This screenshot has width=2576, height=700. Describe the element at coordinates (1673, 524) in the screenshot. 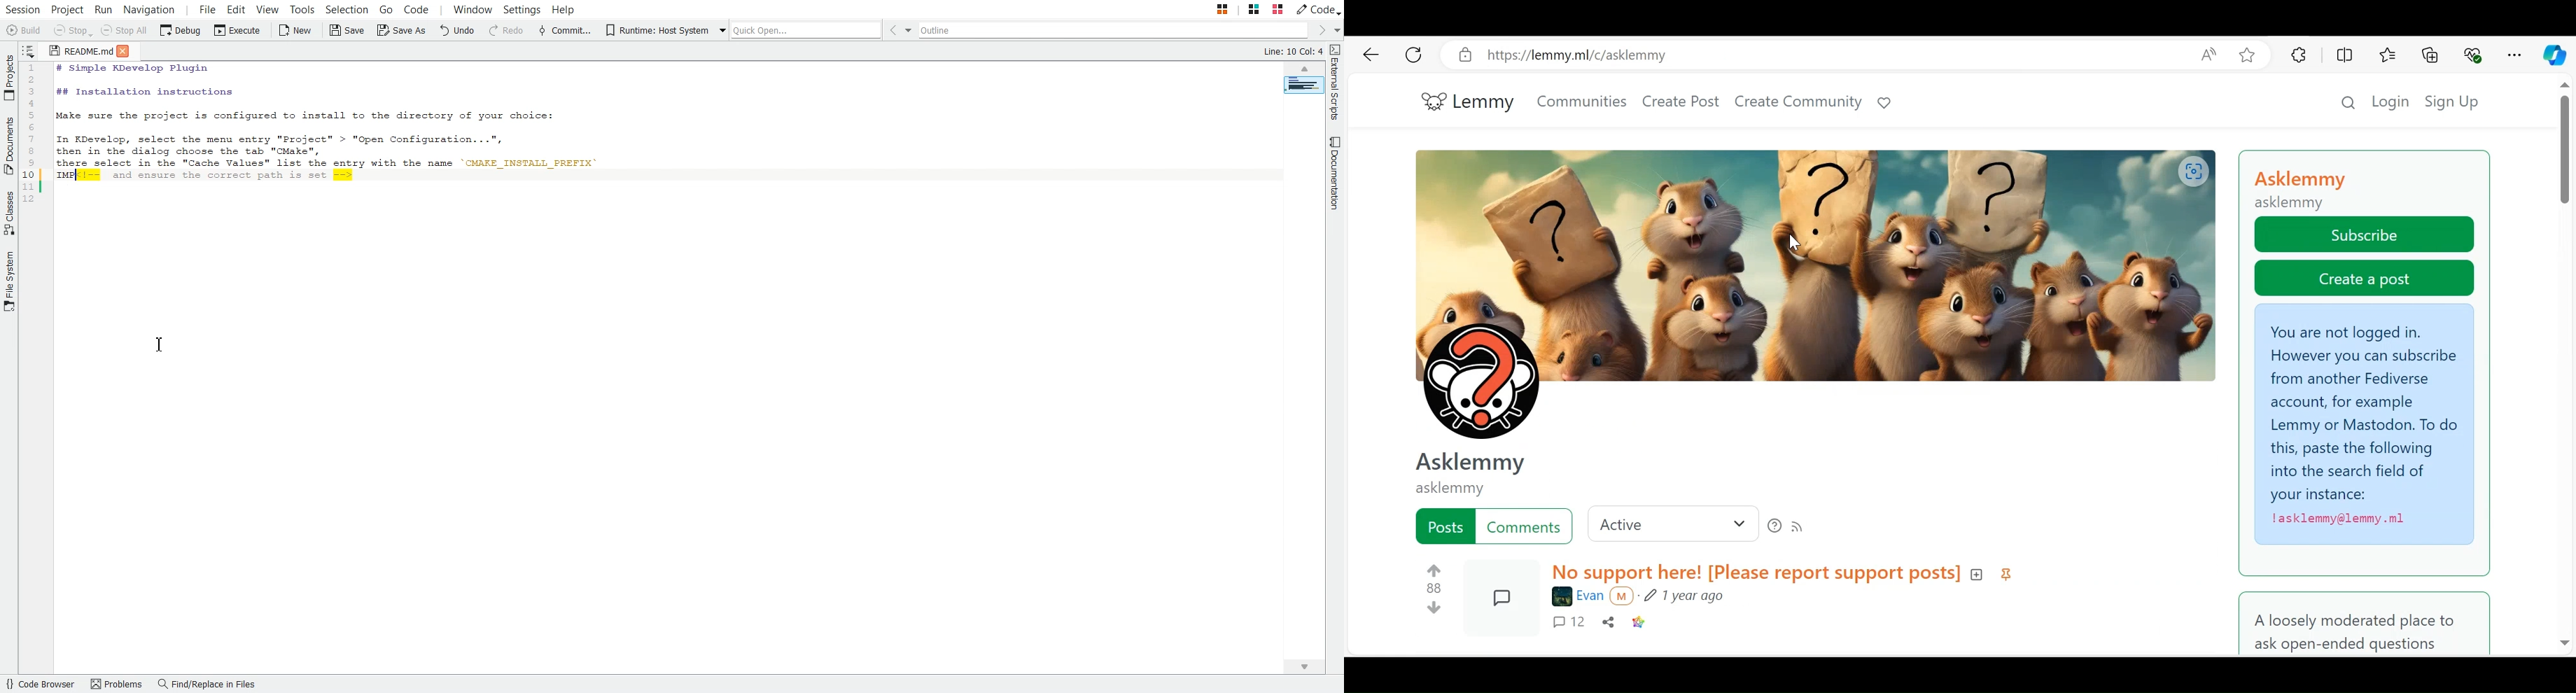

I see `Active` at that location.